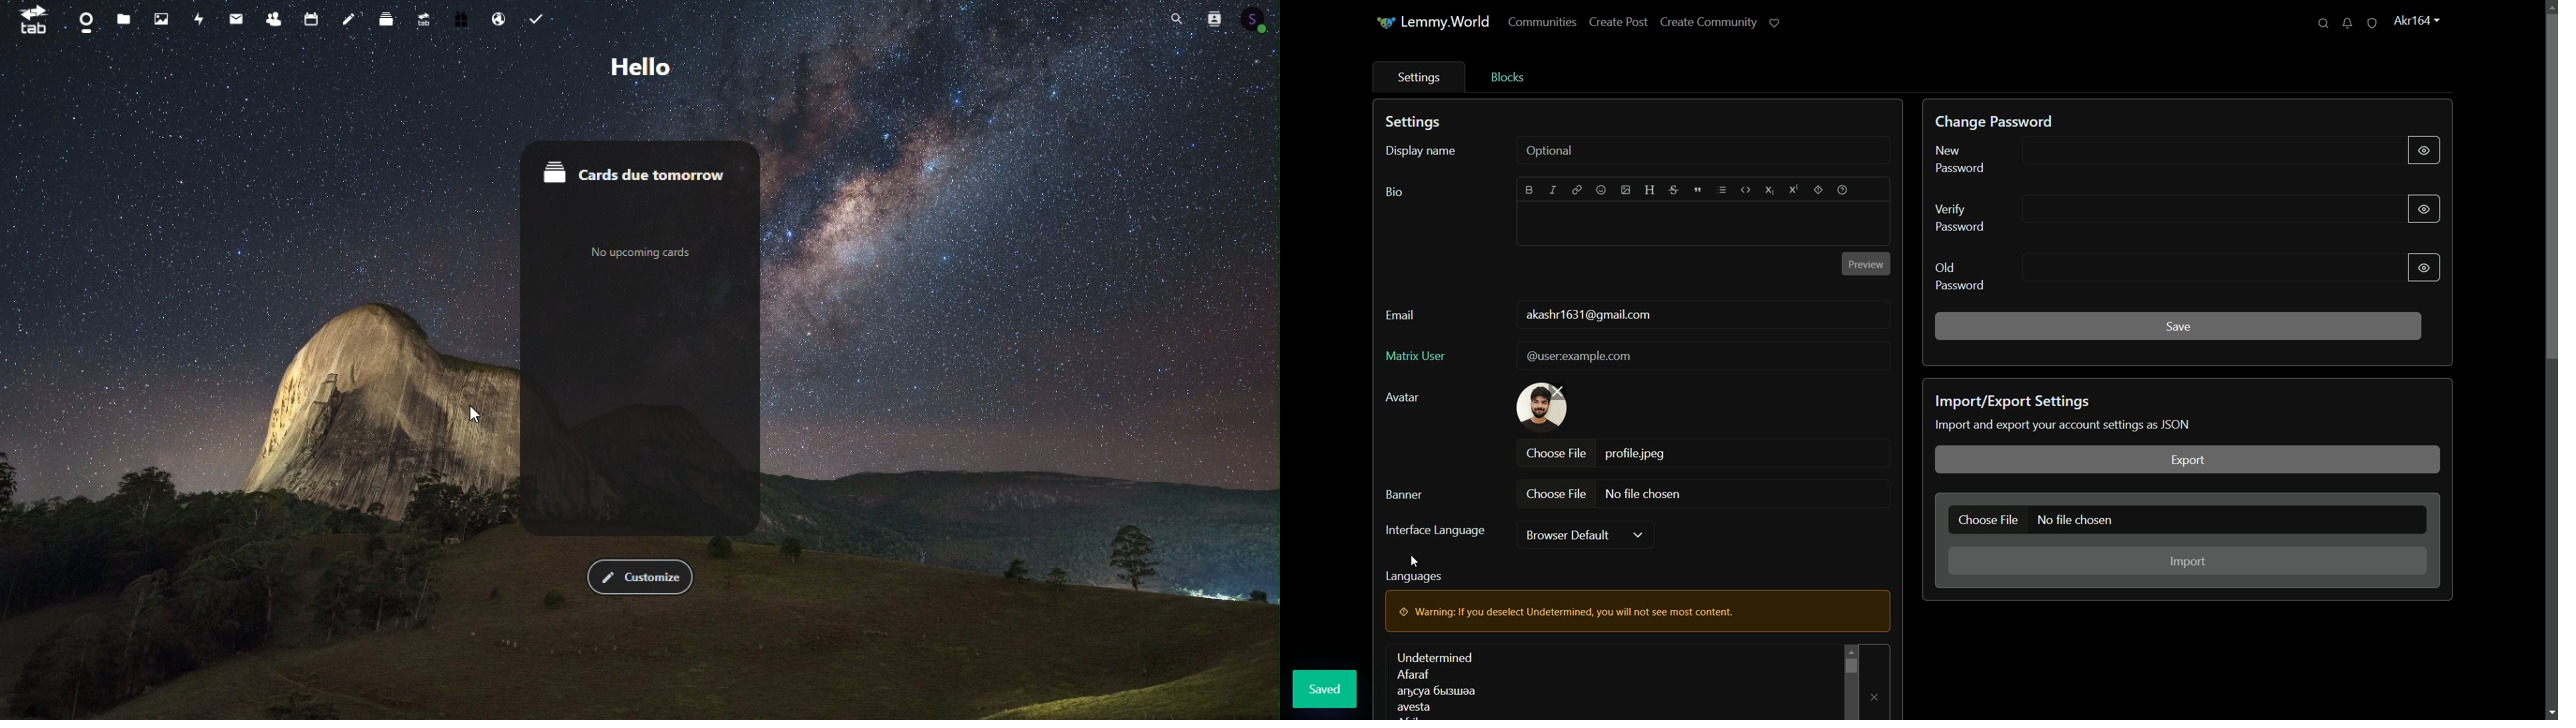 The height and width of the screenshot is (728, 2576). Describe the element at coordinates (2199, 153) in the screenshot. I see `new password input bar` at that location.